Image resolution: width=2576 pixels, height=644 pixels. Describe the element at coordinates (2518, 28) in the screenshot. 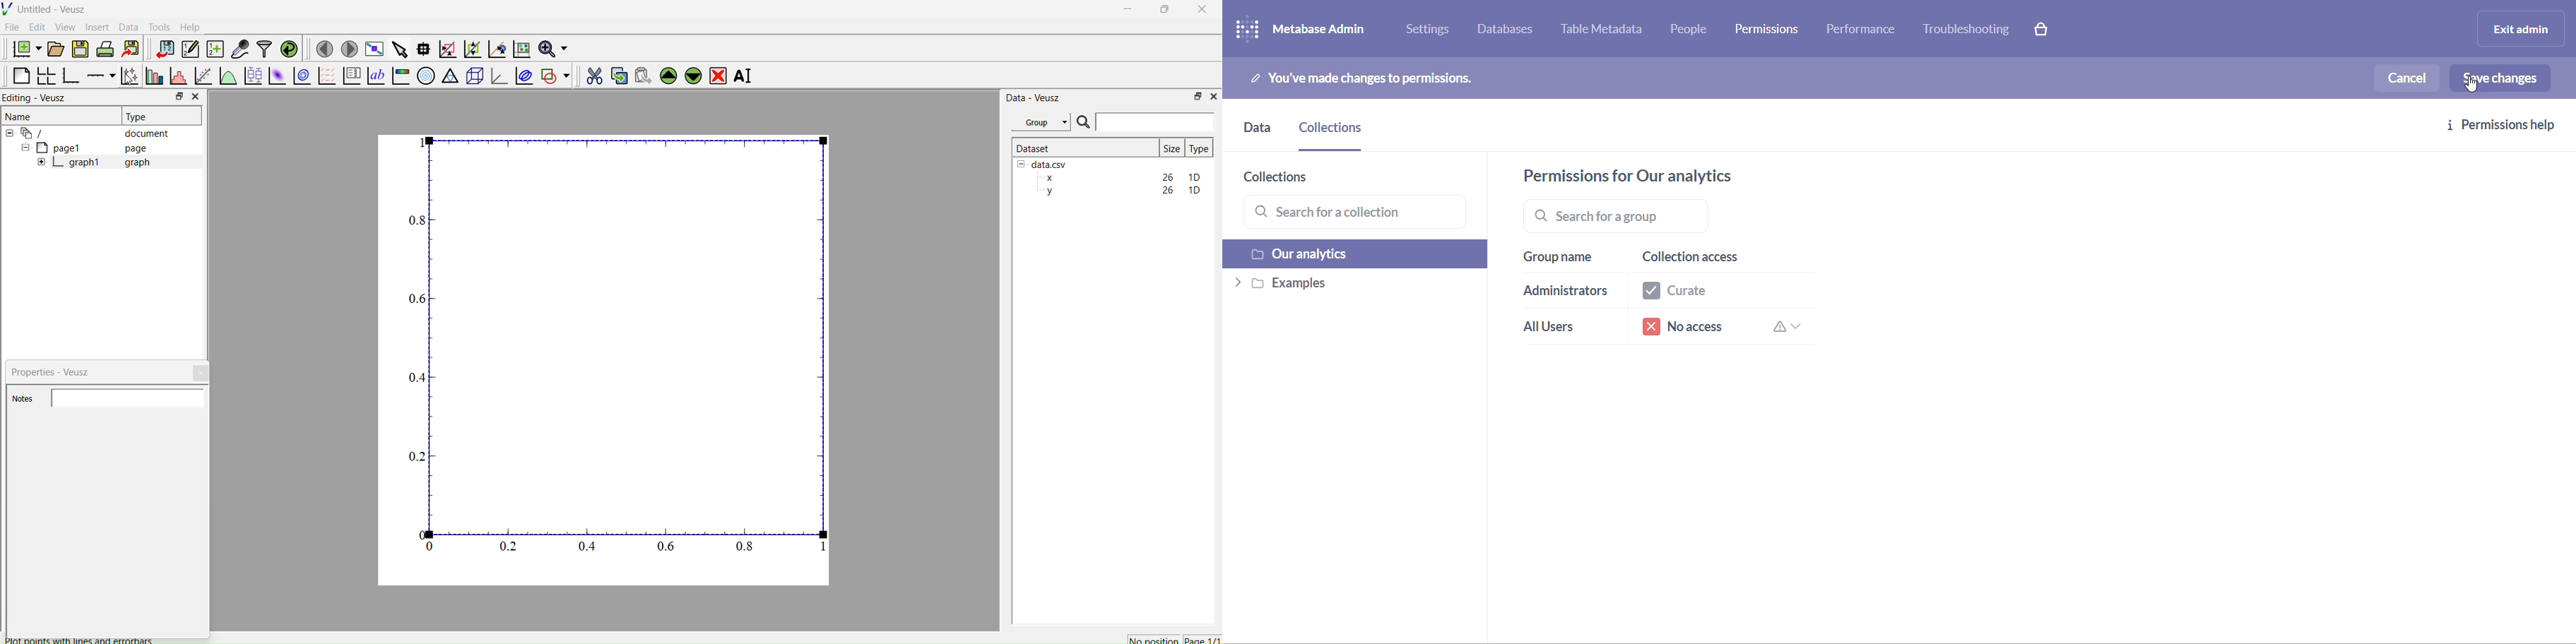

I see `exit admin` at that location.